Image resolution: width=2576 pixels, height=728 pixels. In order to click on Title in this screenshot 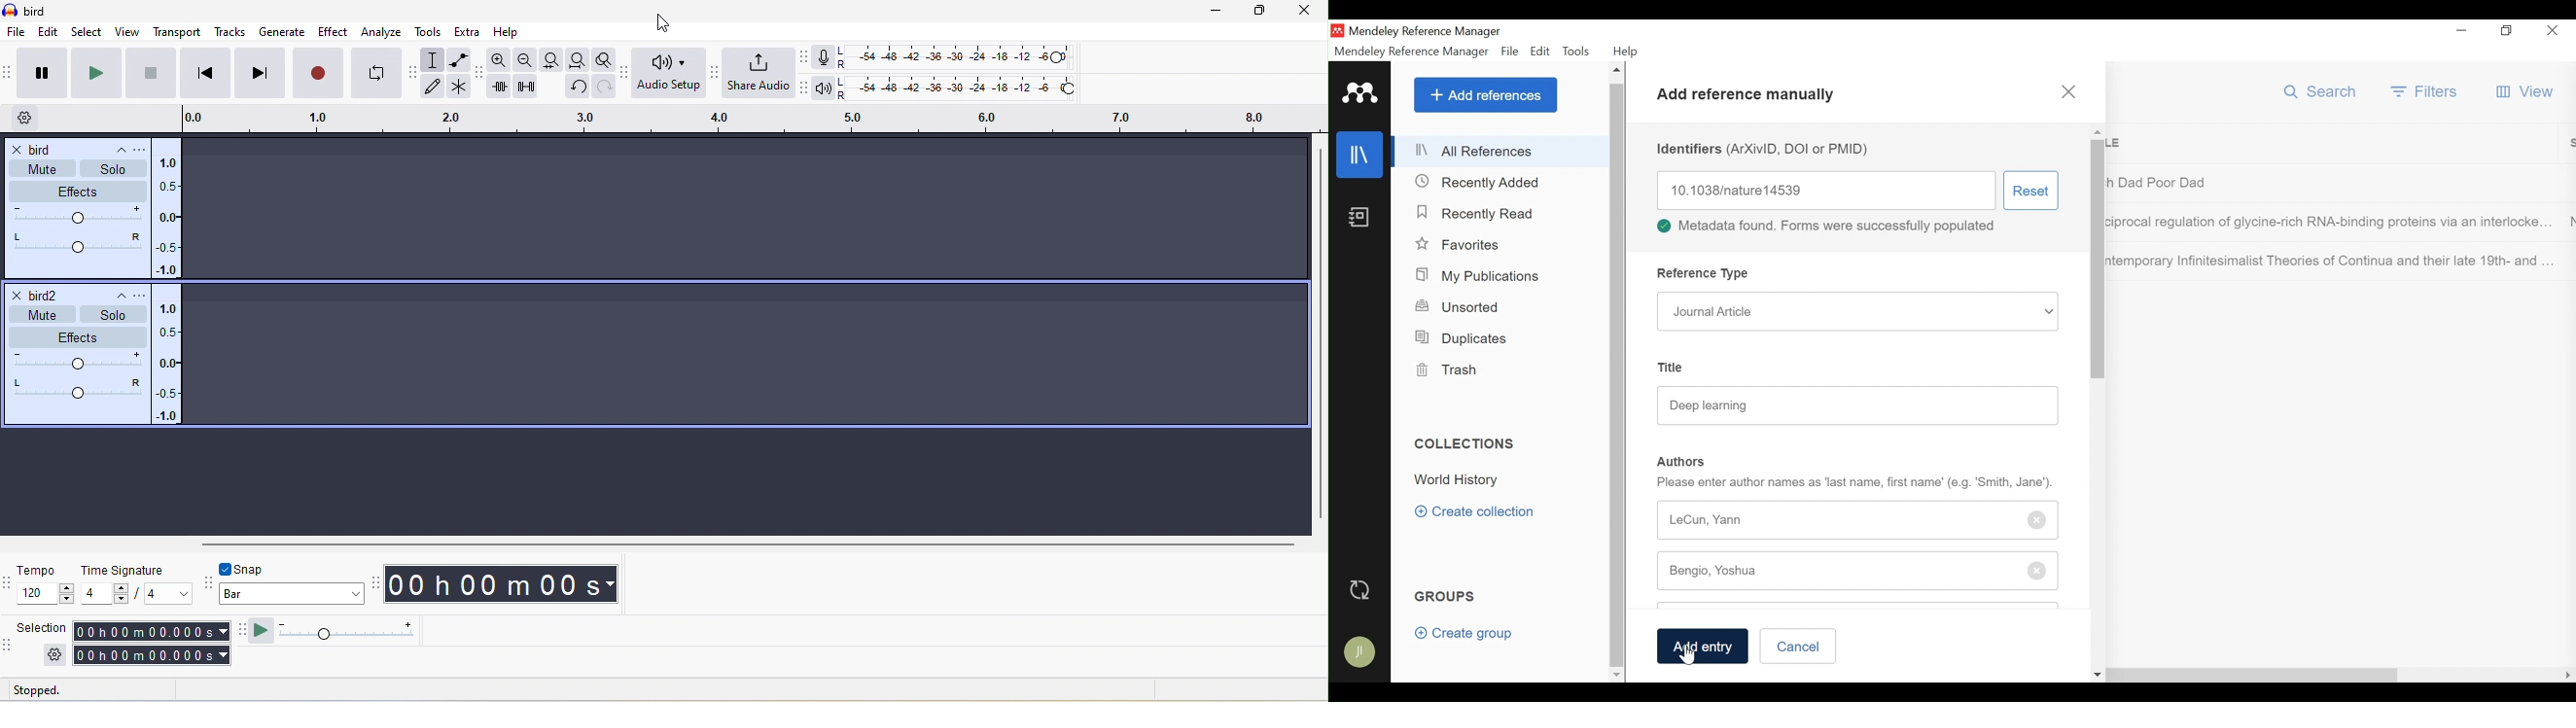, I will do `click(1672, 365)`.